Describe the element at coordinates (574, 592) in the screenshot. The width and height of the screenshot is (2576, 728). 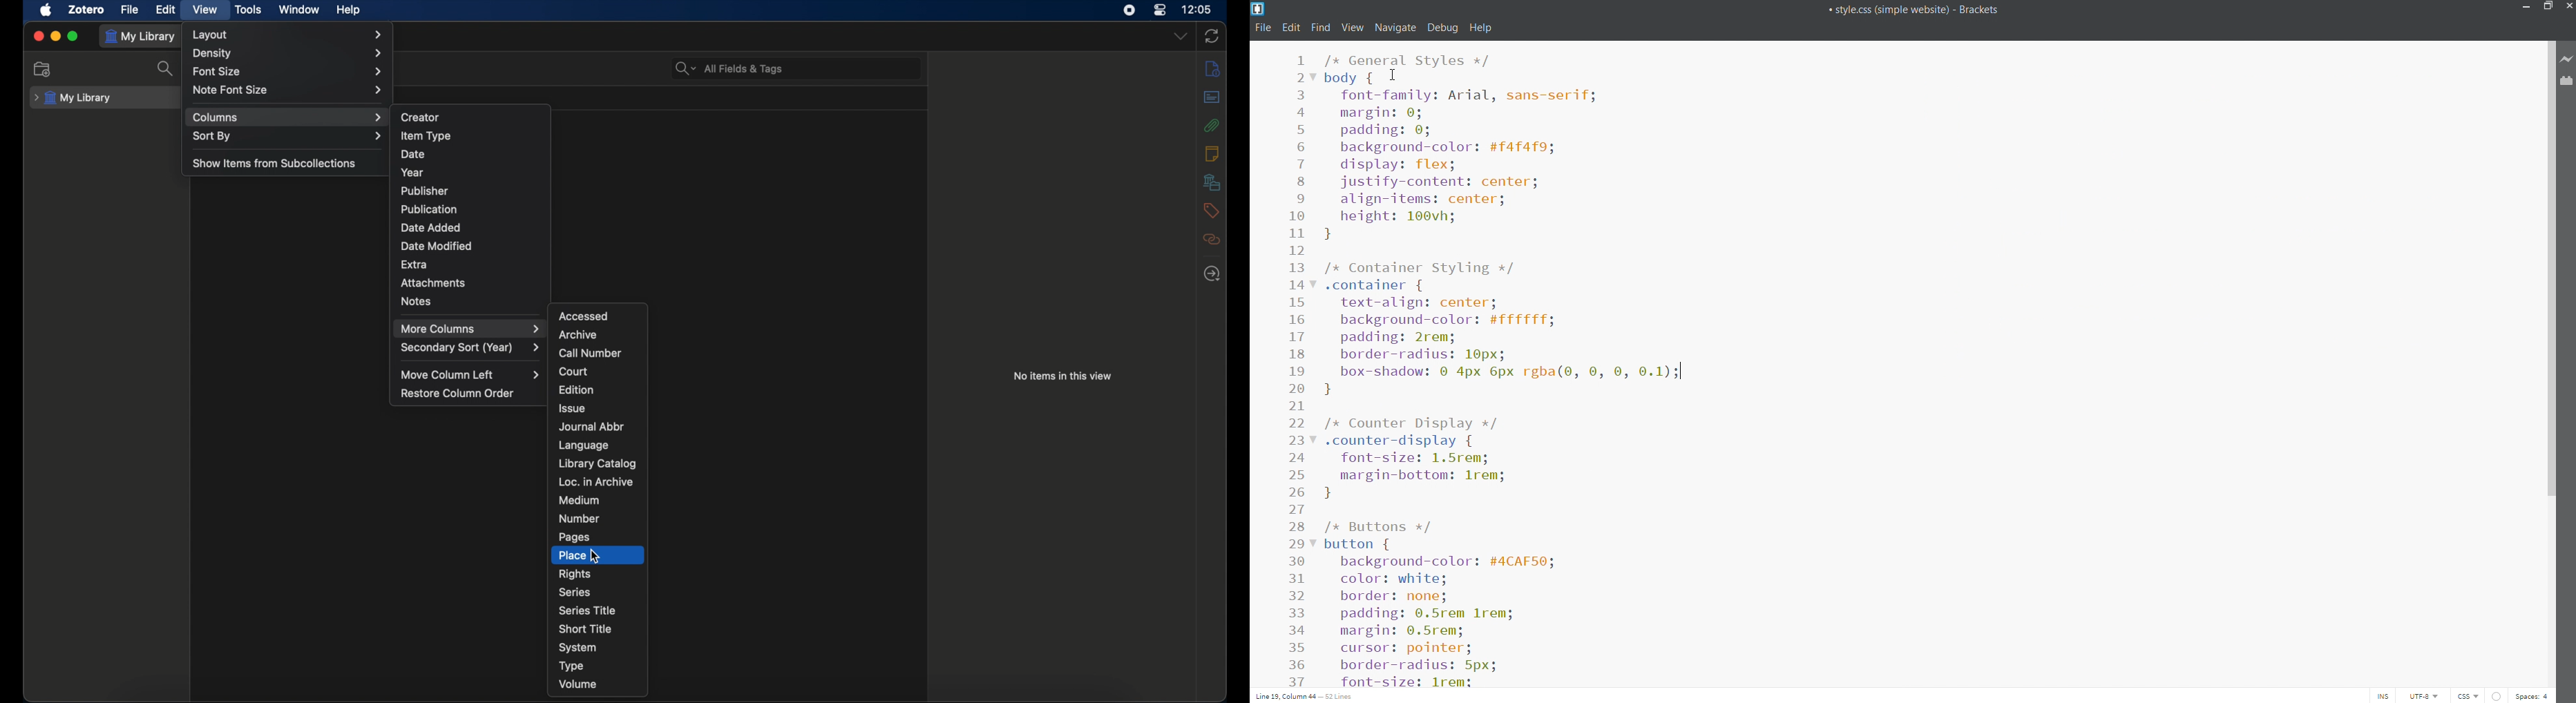
I see `series` at that location.